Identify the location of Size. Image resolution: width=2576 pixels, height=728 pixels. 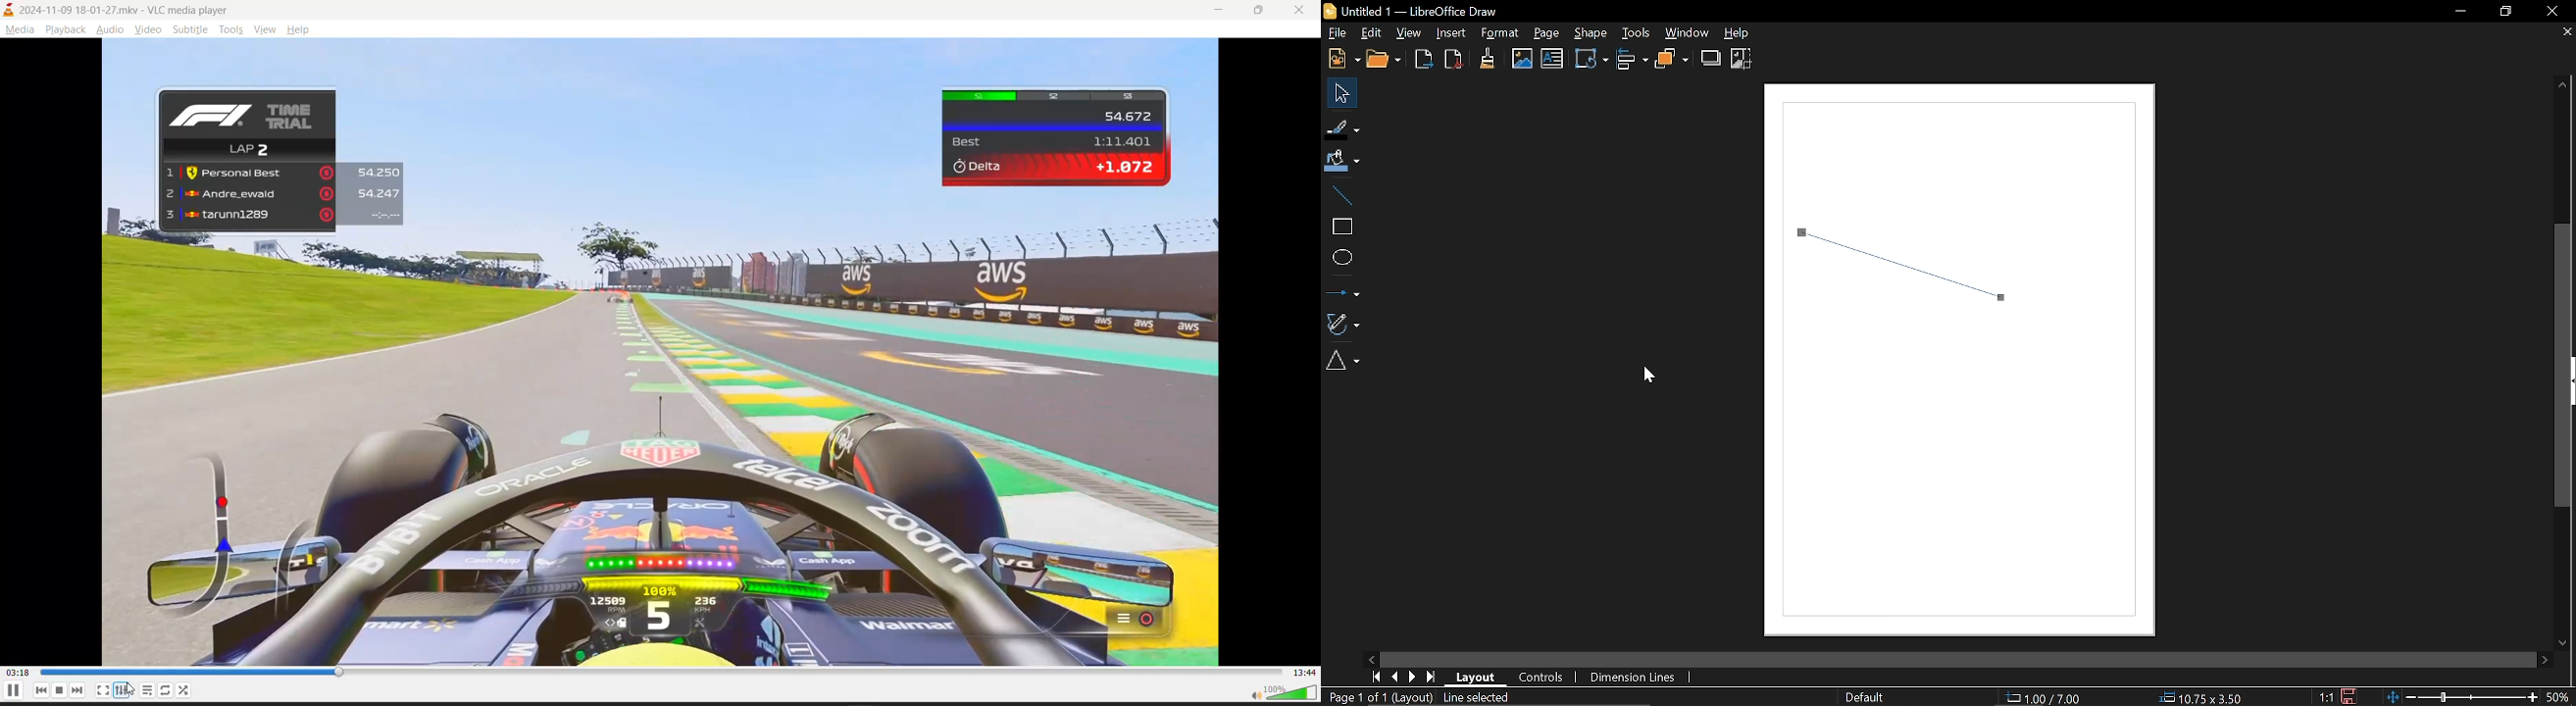
(2206, 696).